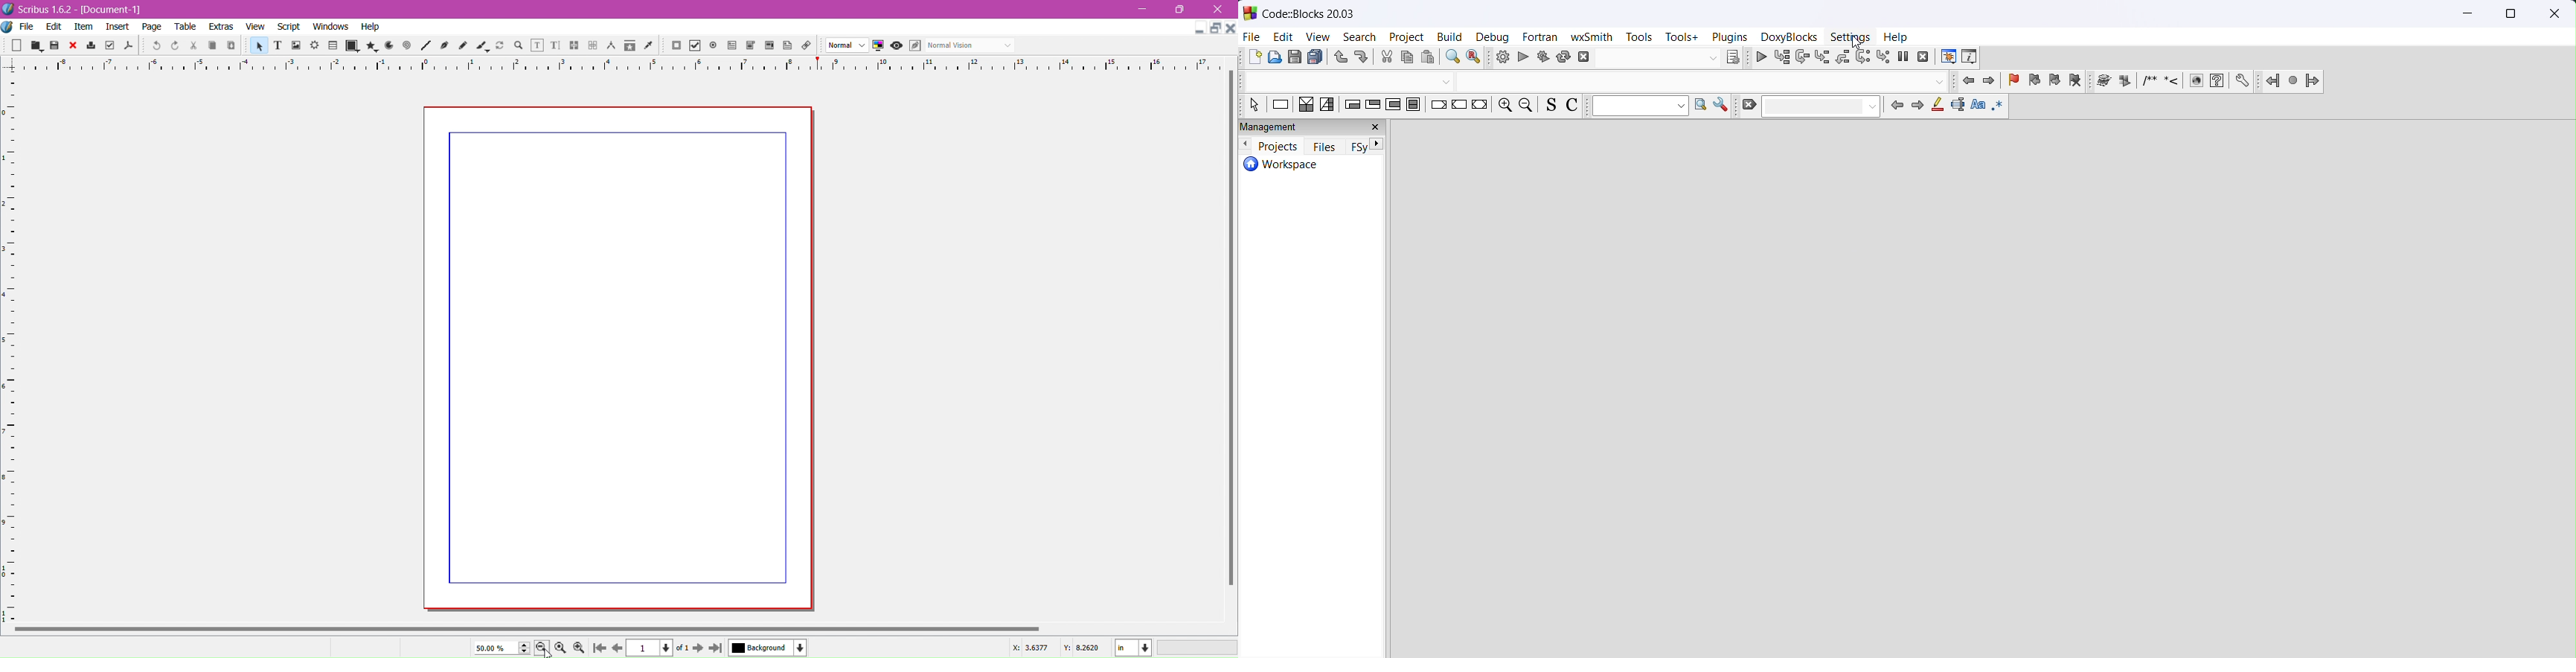  Describe the element at coordinates (1938, 106) in the screenshot. I see `highlight` at that location.